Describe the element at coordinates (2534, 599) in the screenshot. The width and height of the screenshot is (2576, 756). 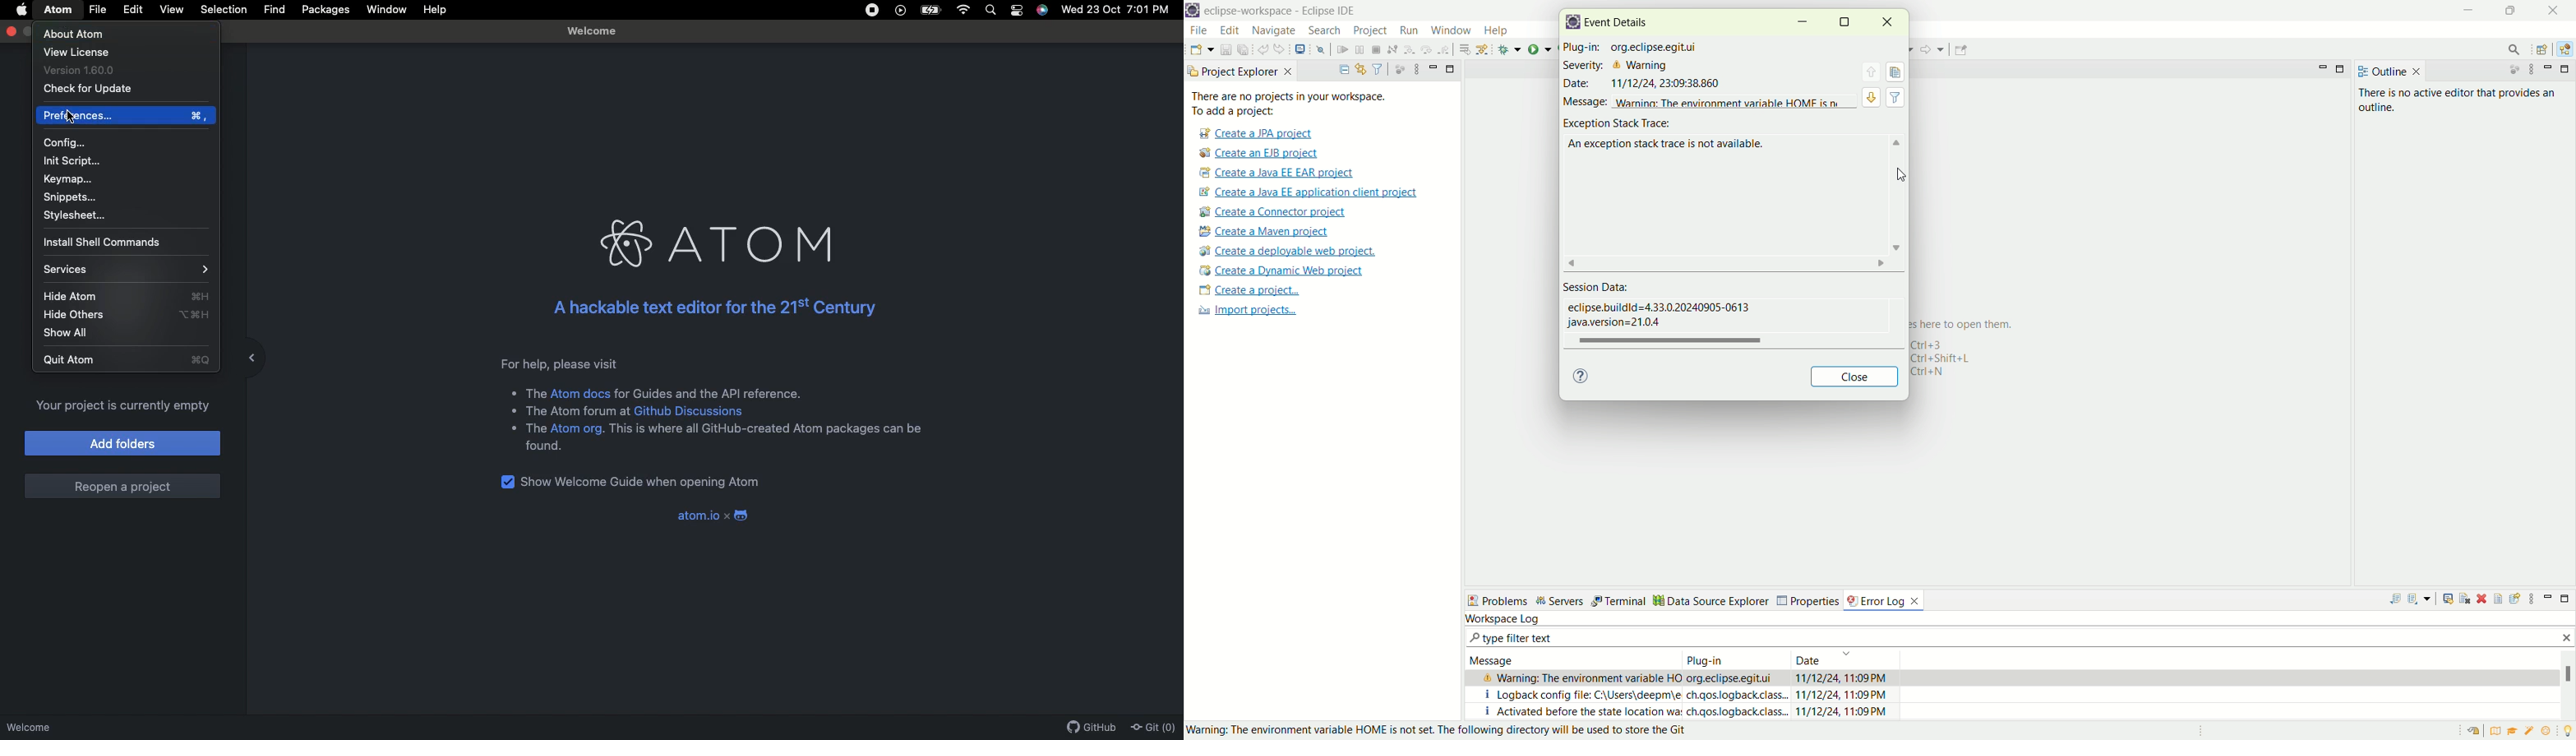
I see `view menu` at that location.